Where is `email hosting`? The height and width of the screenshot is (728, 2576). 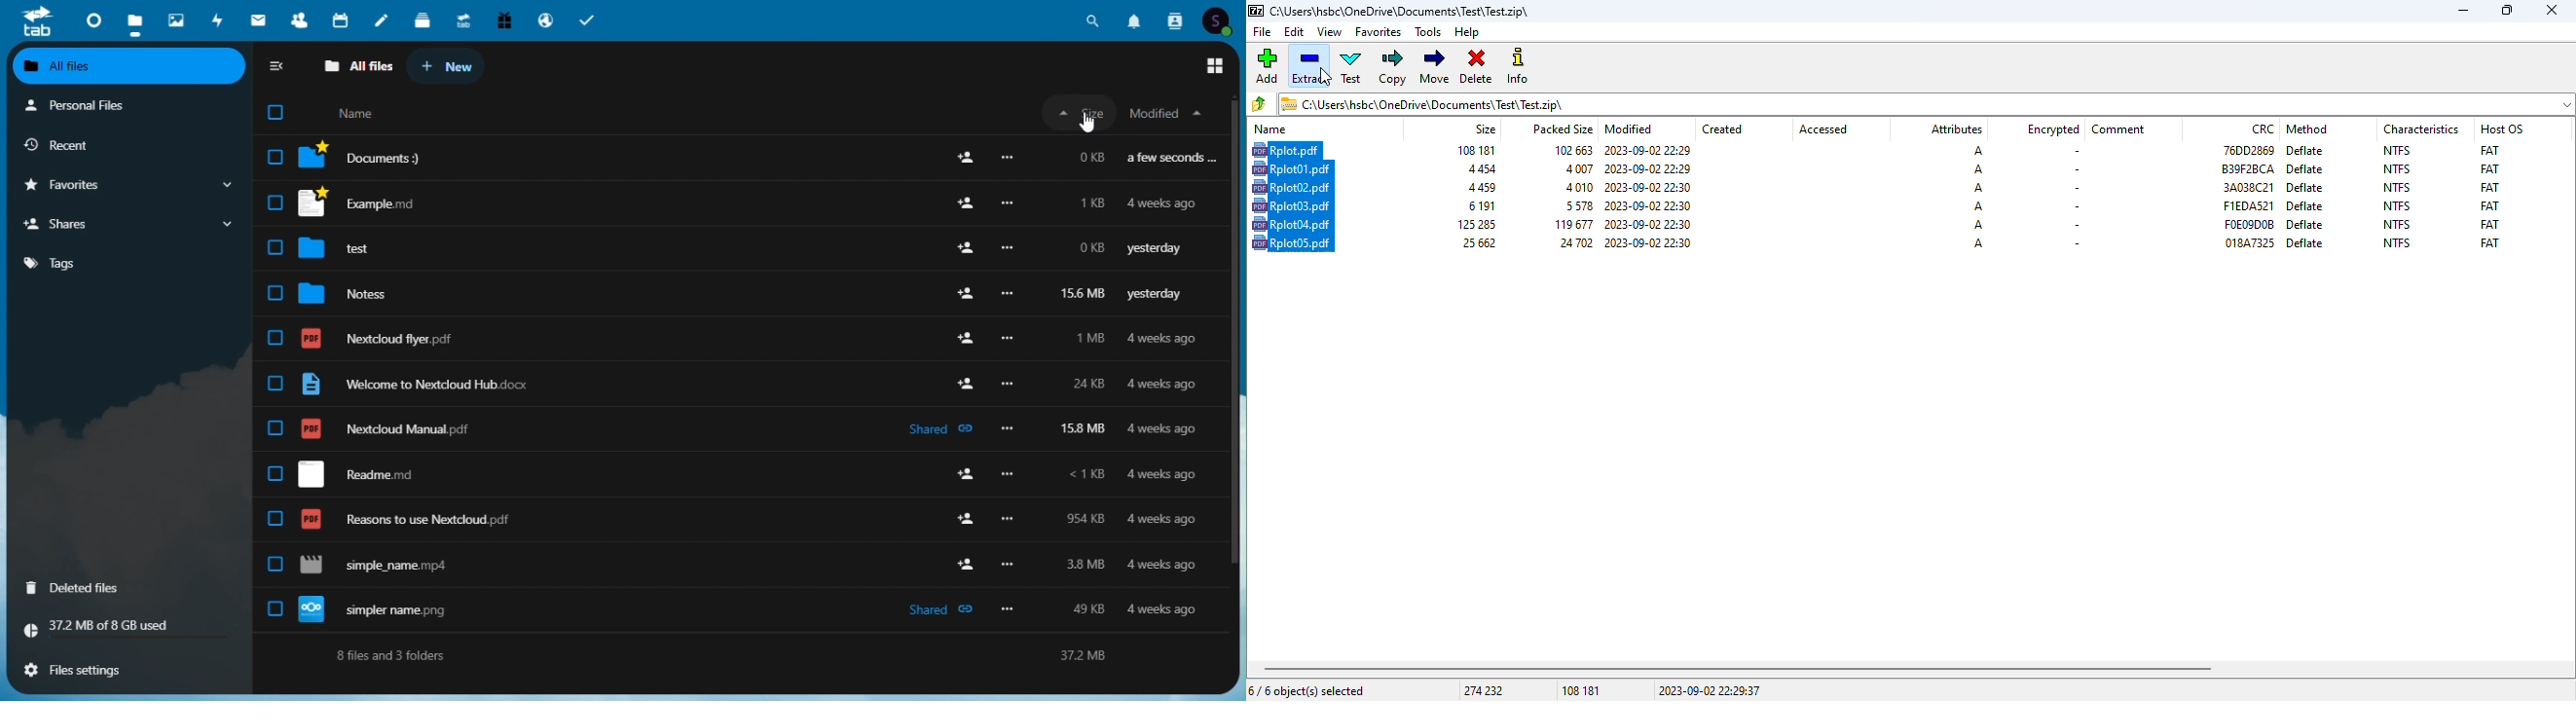
email hosting is located at coordinates (545, 20).